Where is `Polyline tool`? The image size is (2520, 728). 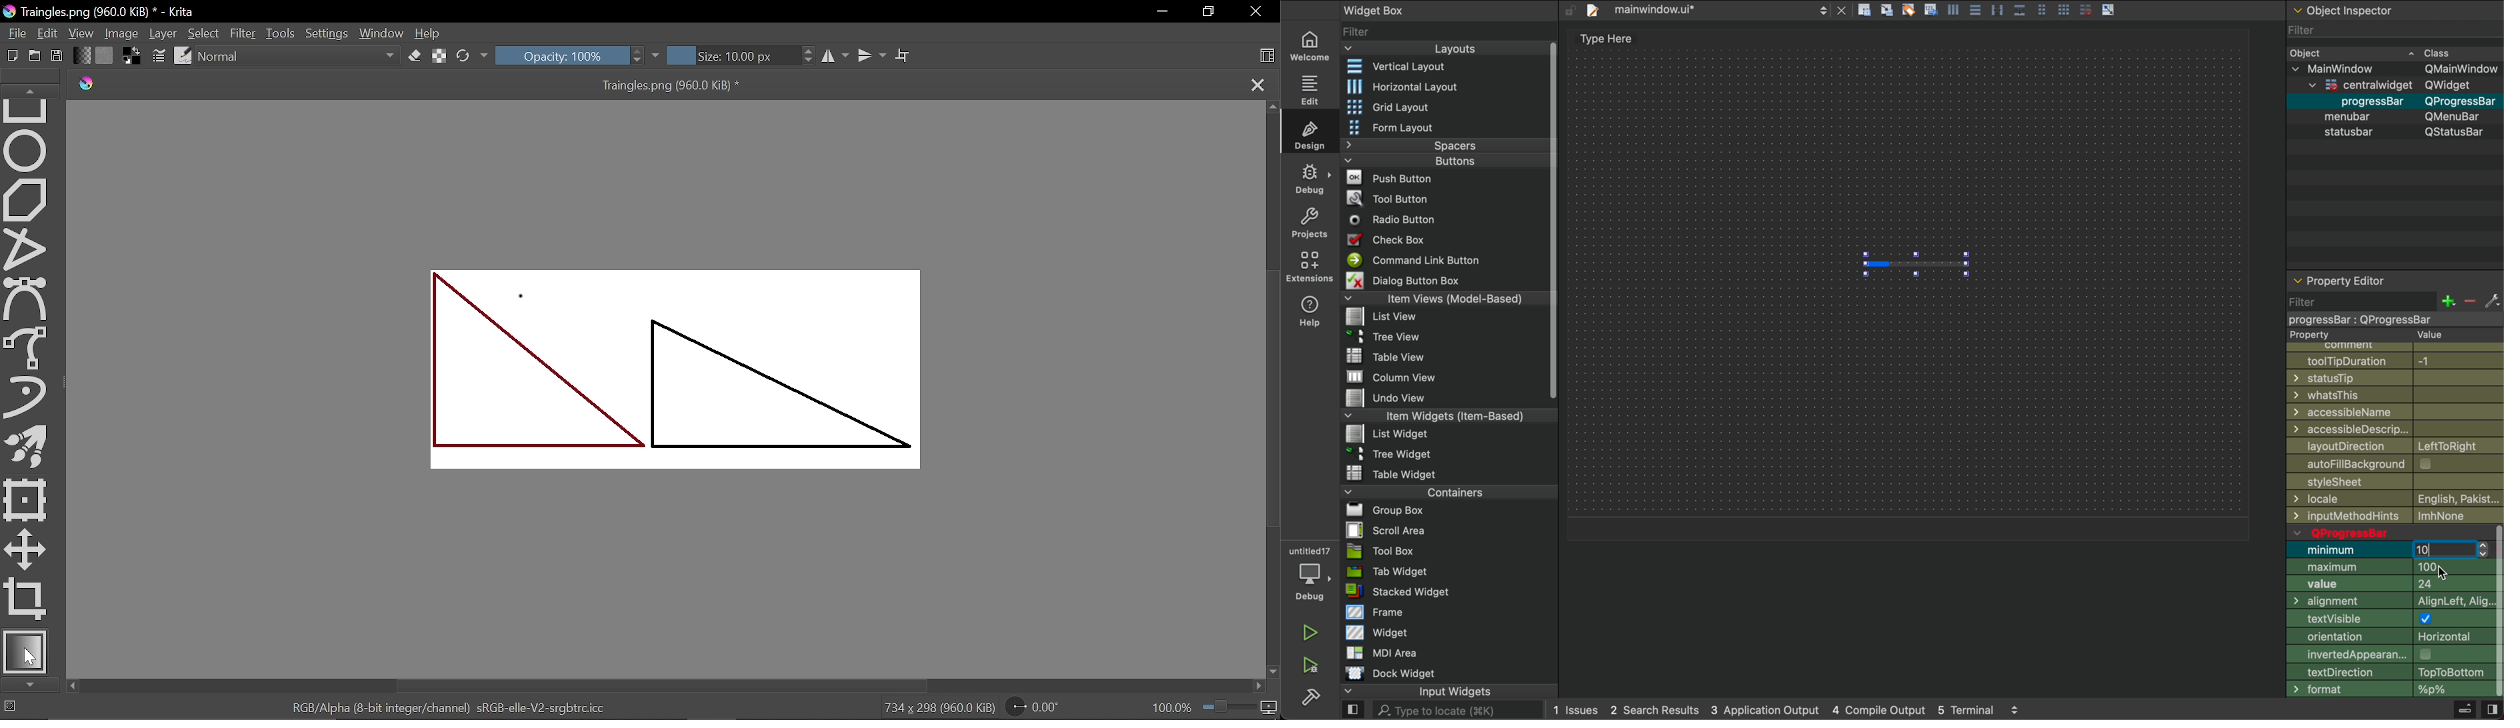 Polyline tool is located at coordinates (26, 251).